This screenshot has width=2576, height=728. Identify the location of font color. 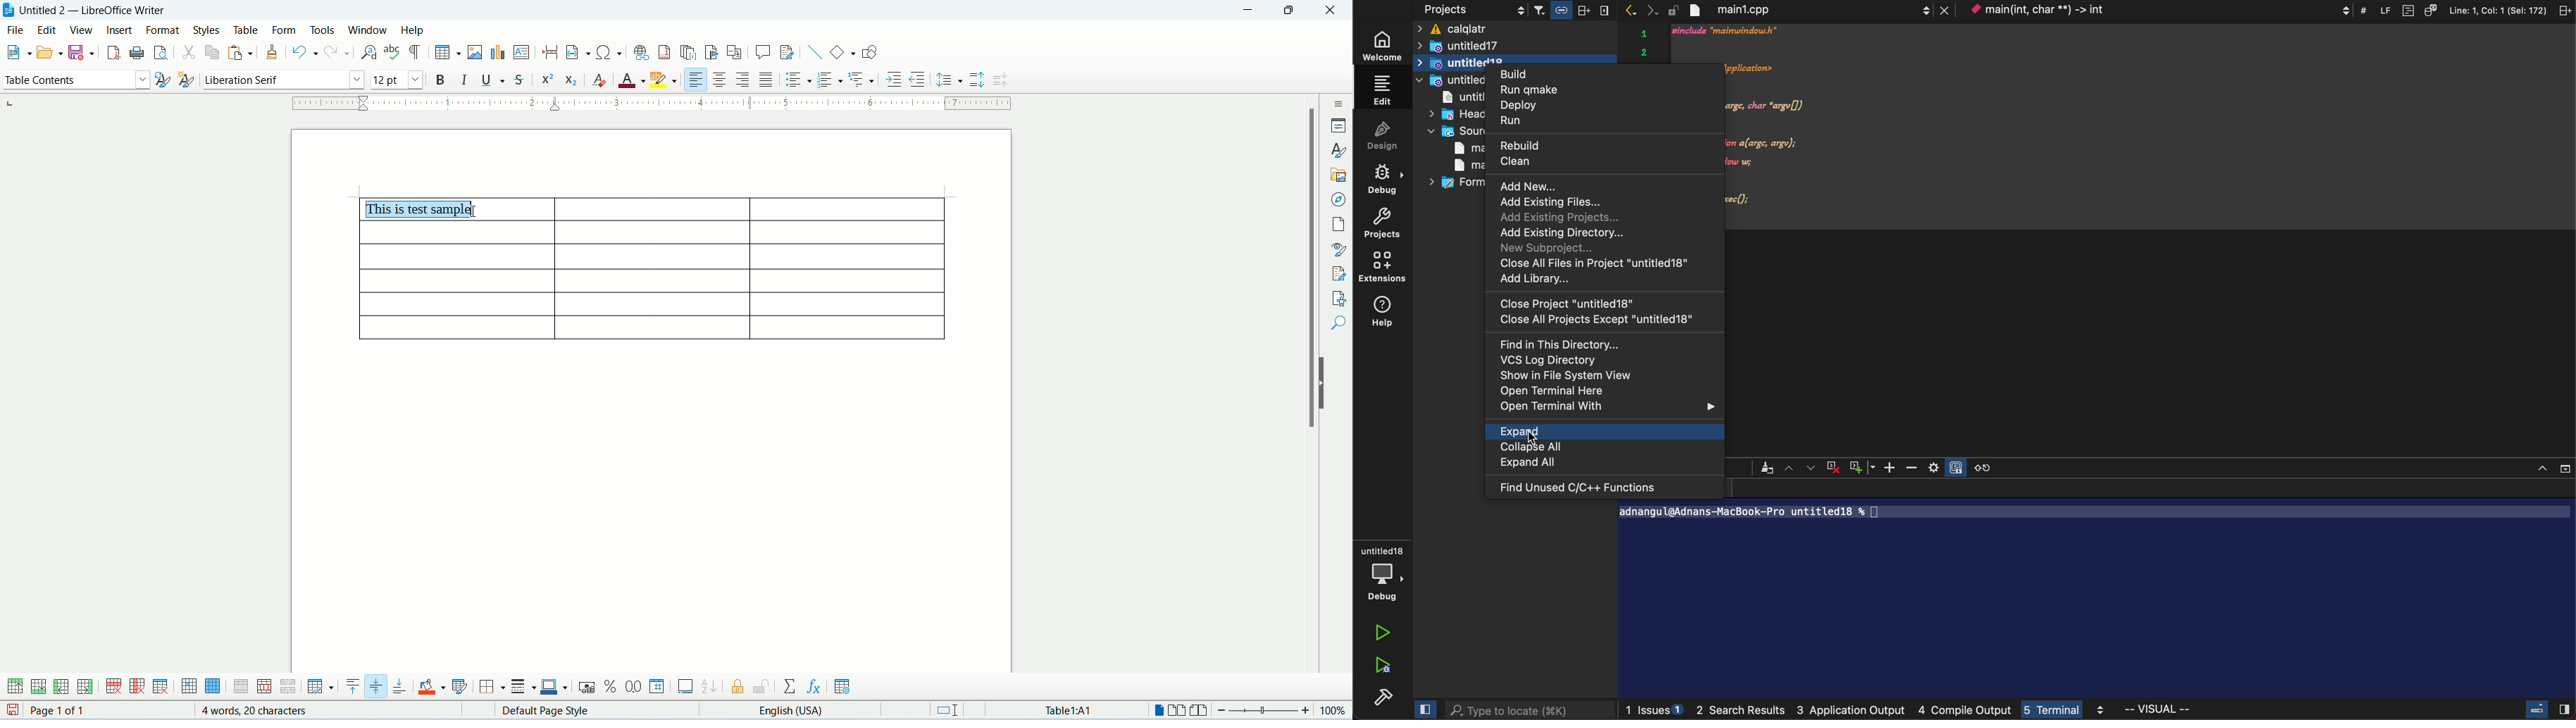
(630, 78).